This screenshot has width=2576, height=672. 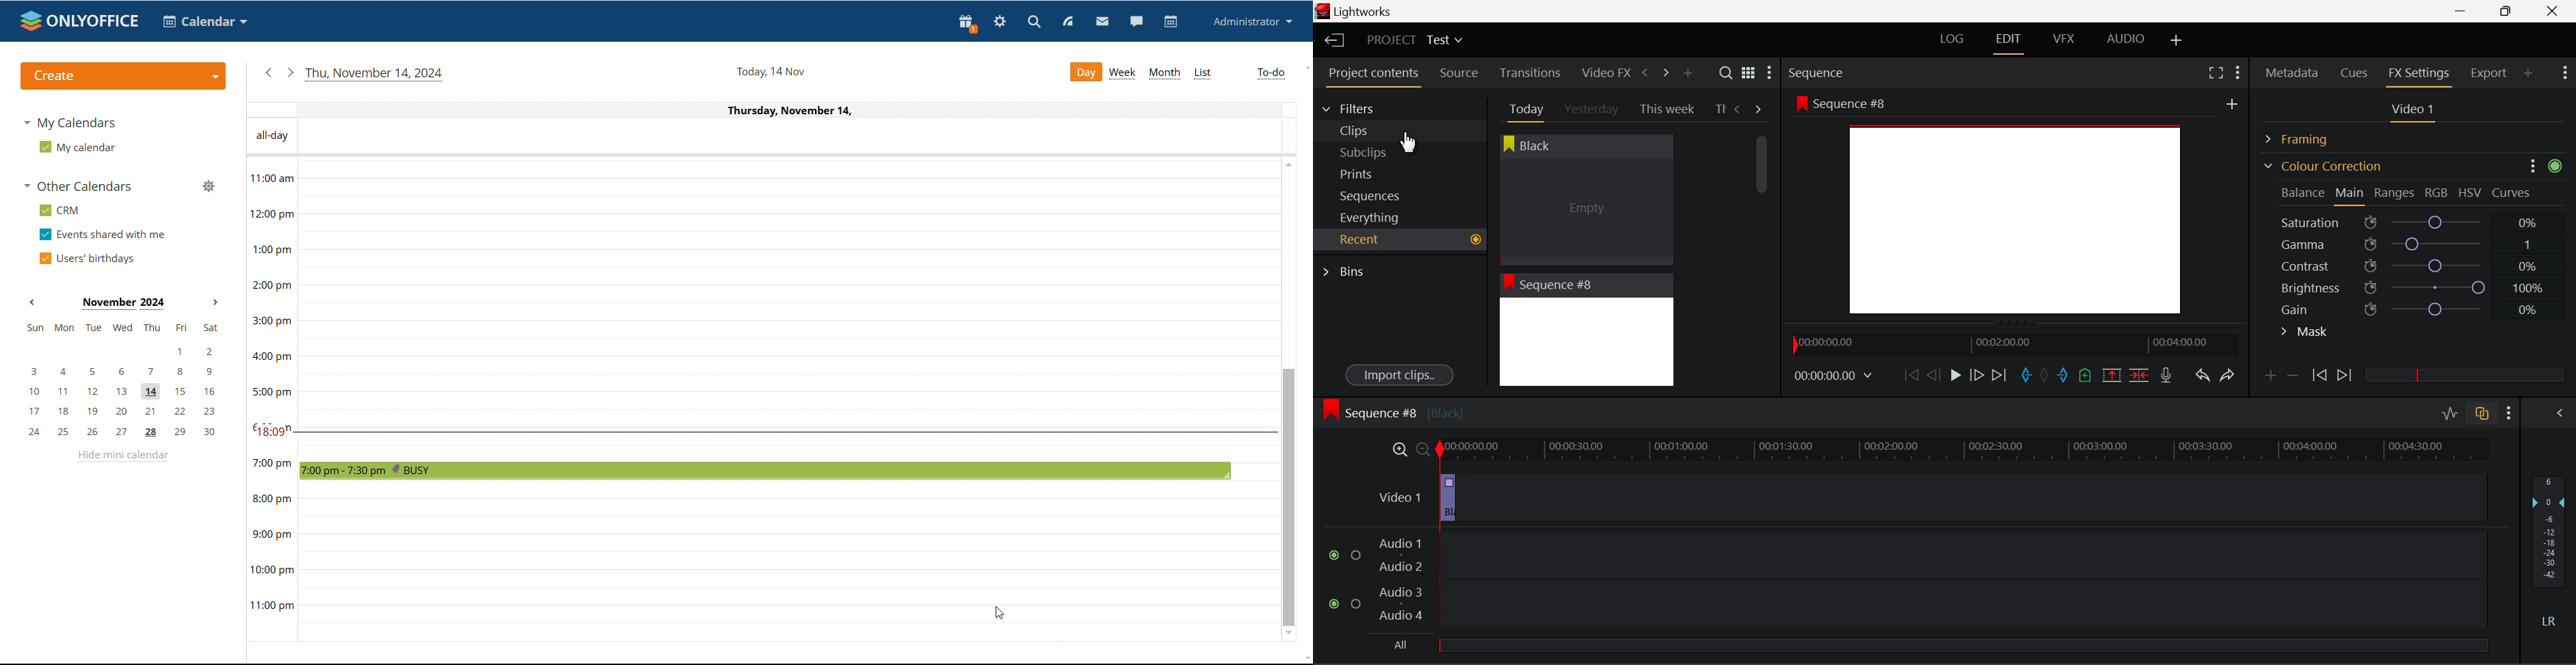 What do you see at coordinates (2125, 38) in the screenshot?
I see `AUDIO Layout` at bounding box center [2125, 38].